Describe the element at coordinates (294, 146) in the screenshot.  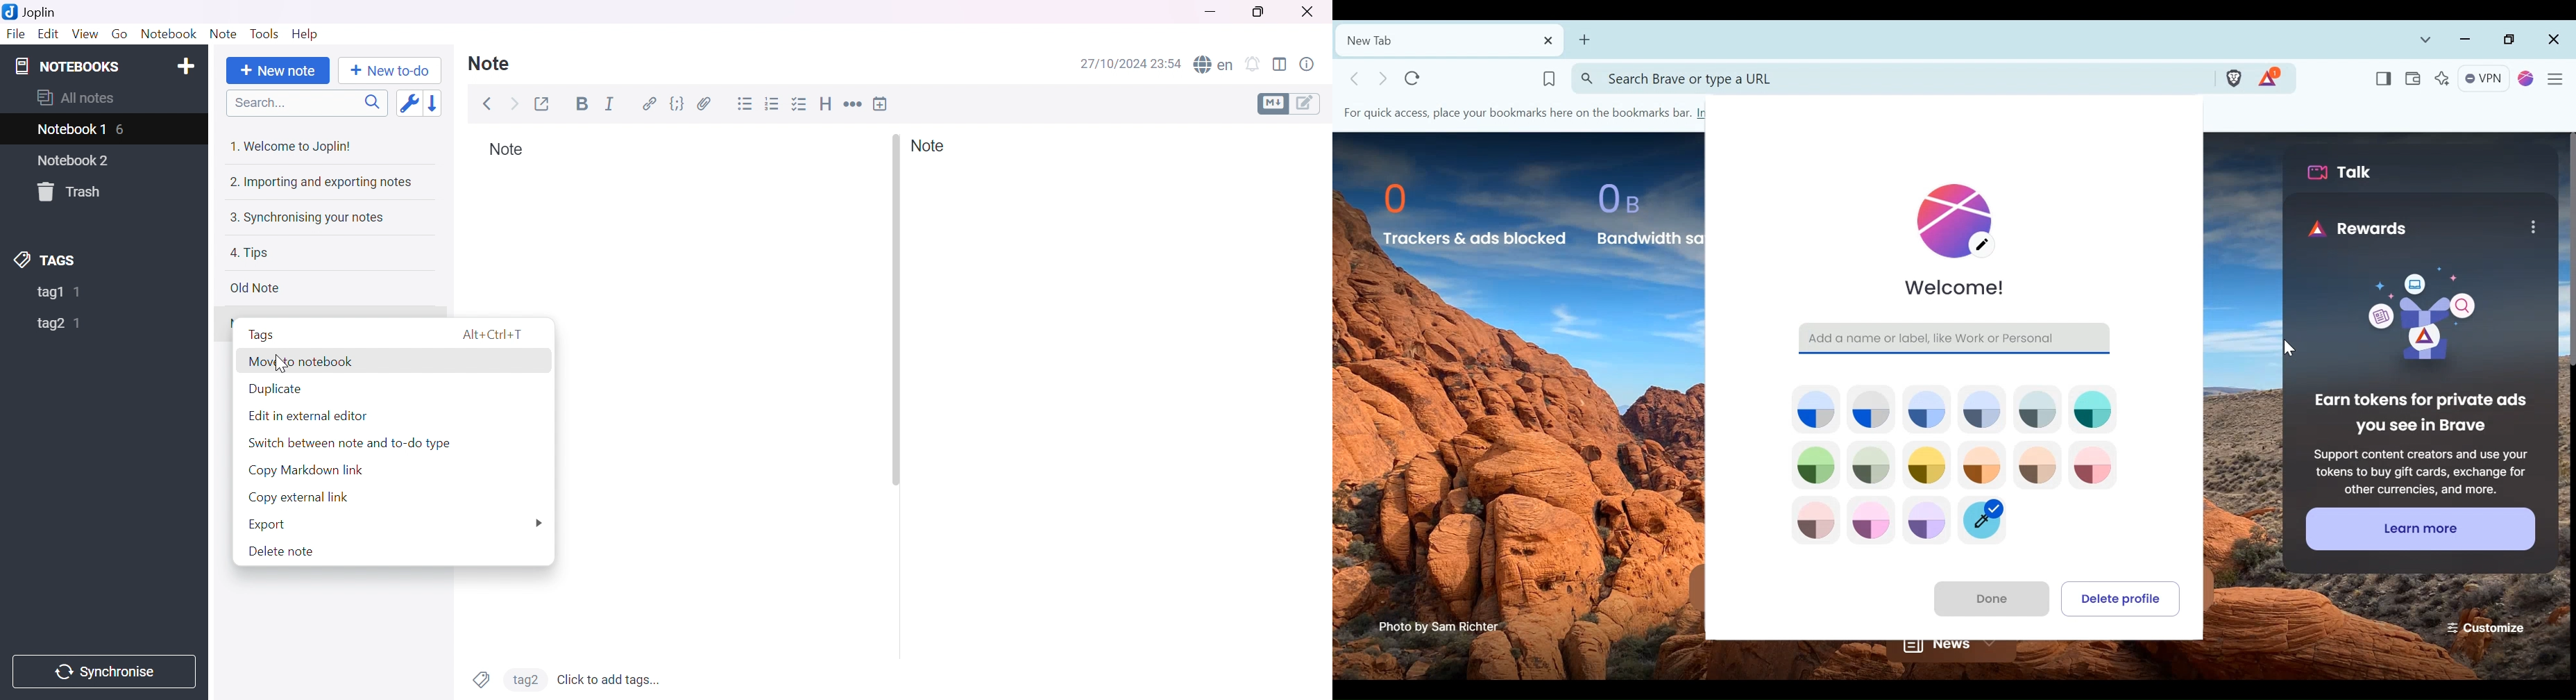
I see `1. Welcome to Joplin!` at that location.